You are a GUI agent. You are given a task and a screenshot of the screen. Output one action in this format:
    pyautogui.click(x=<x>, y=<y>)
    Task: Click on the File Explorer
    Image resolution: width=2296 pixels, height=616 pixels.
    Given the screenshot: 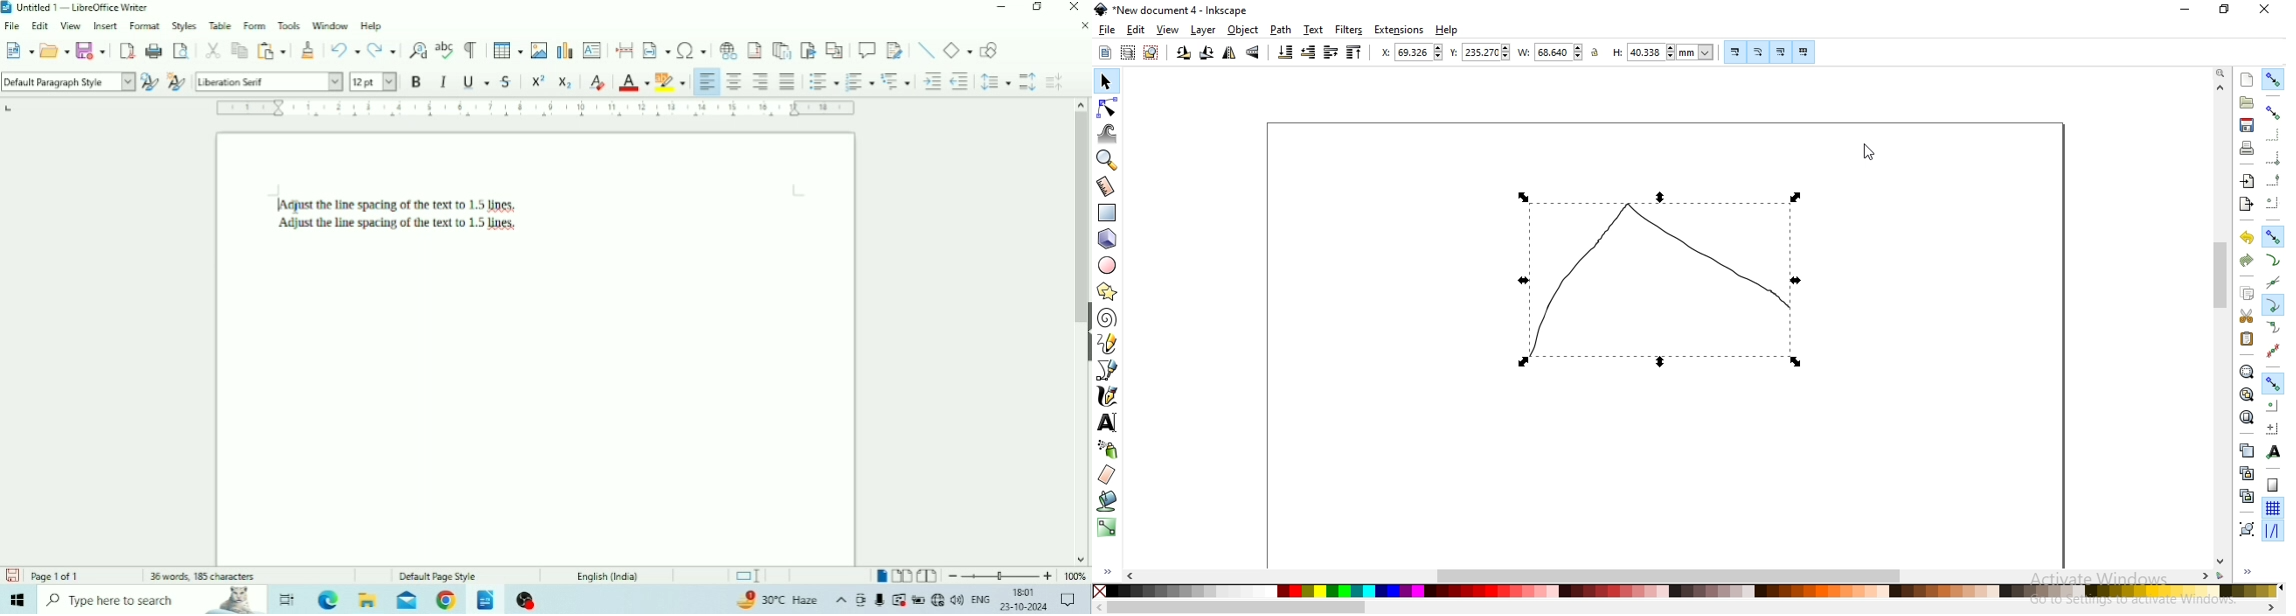 What is the action you would take?
    pyautogui.click(x=367, y=599)
    